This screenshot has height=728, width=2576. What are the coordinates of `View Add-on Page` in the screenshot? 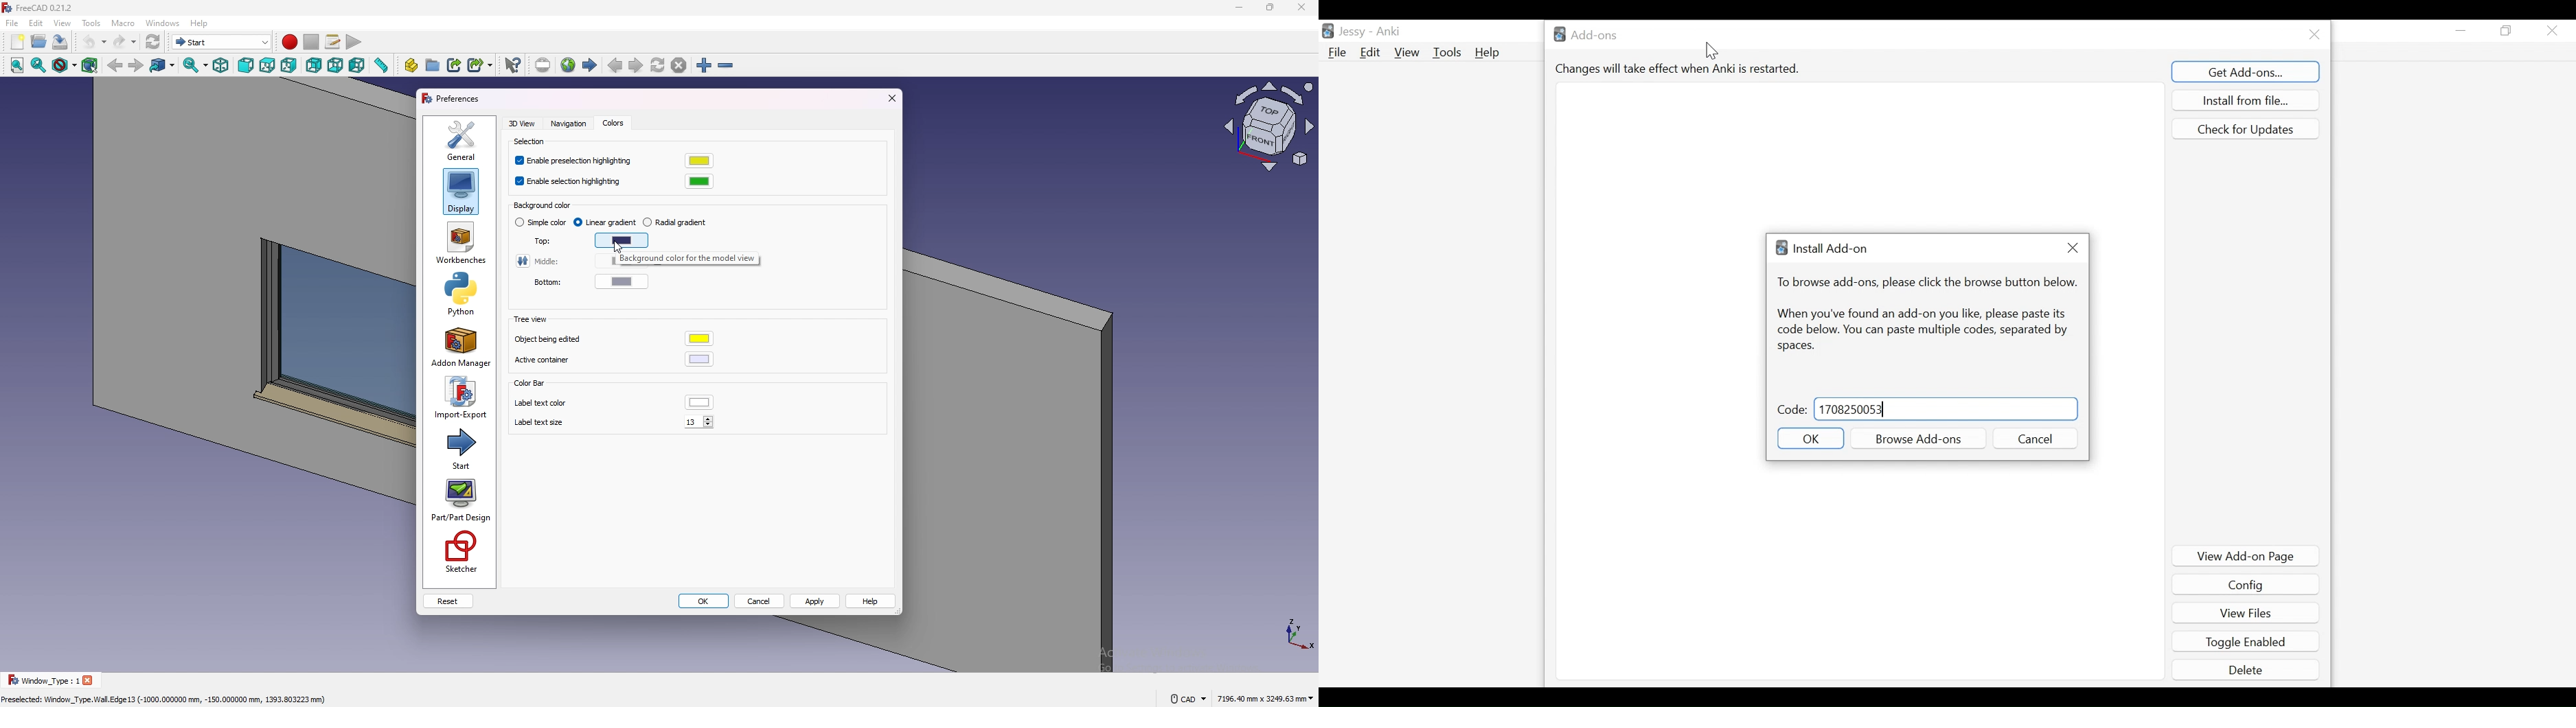 It's located at (2247, 556).